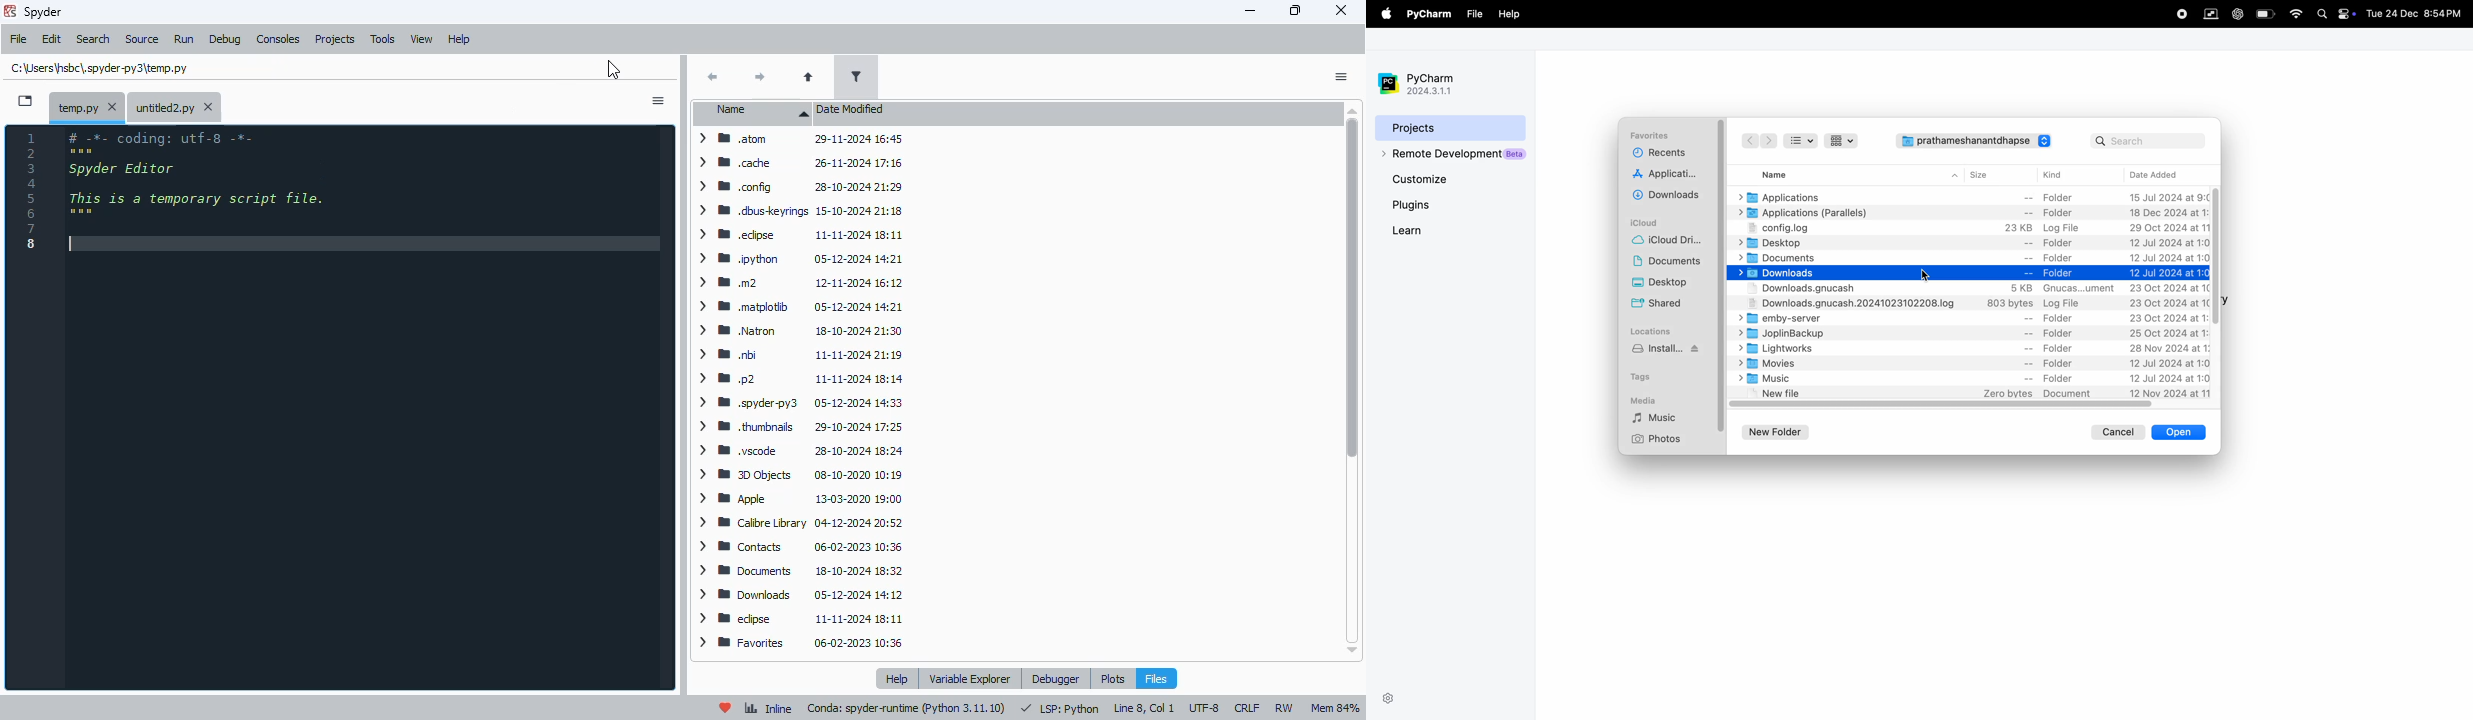 The image size is (2492, 728). Describe the element at coordinates (796, 331) in the screenshot. I see `> WW Natron 18-10-2024 21:30` at that location.